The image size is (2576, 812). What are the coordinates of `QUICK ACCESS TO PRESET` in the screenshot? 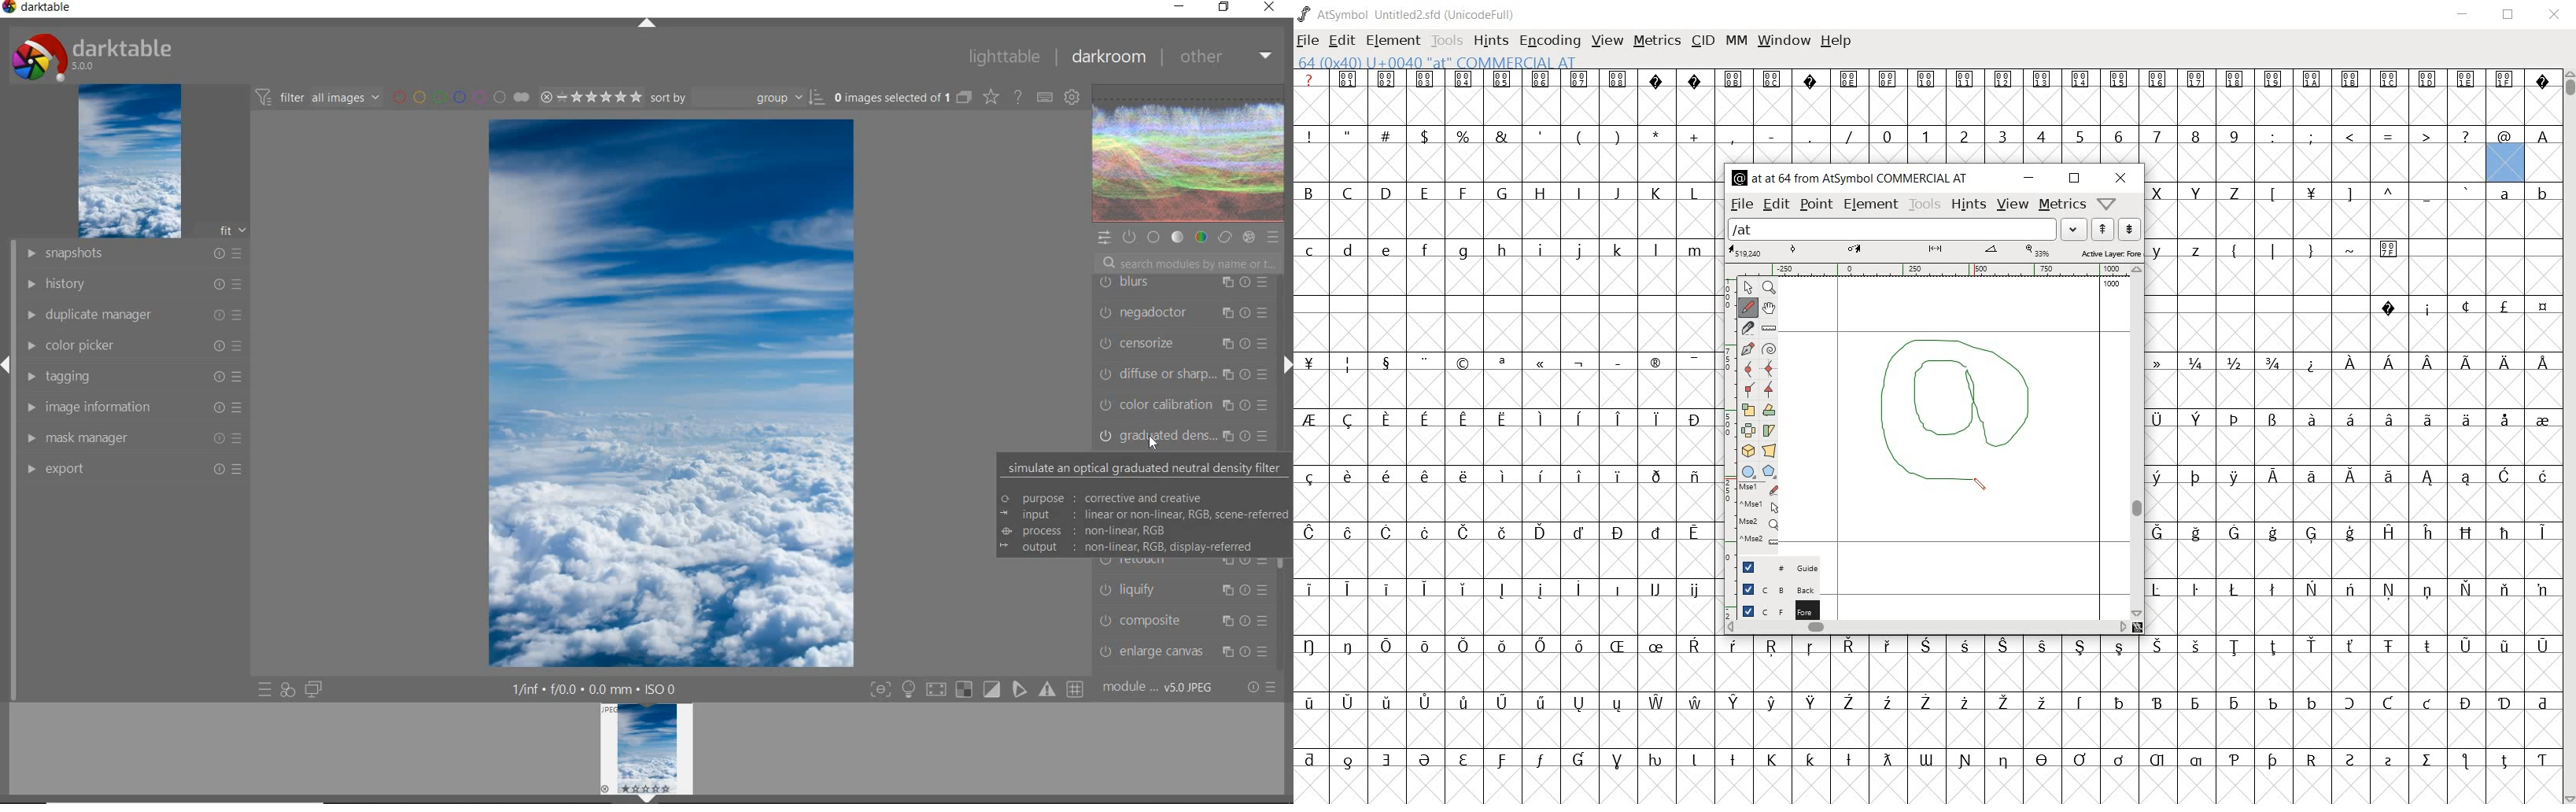 It's located at (264, 690).